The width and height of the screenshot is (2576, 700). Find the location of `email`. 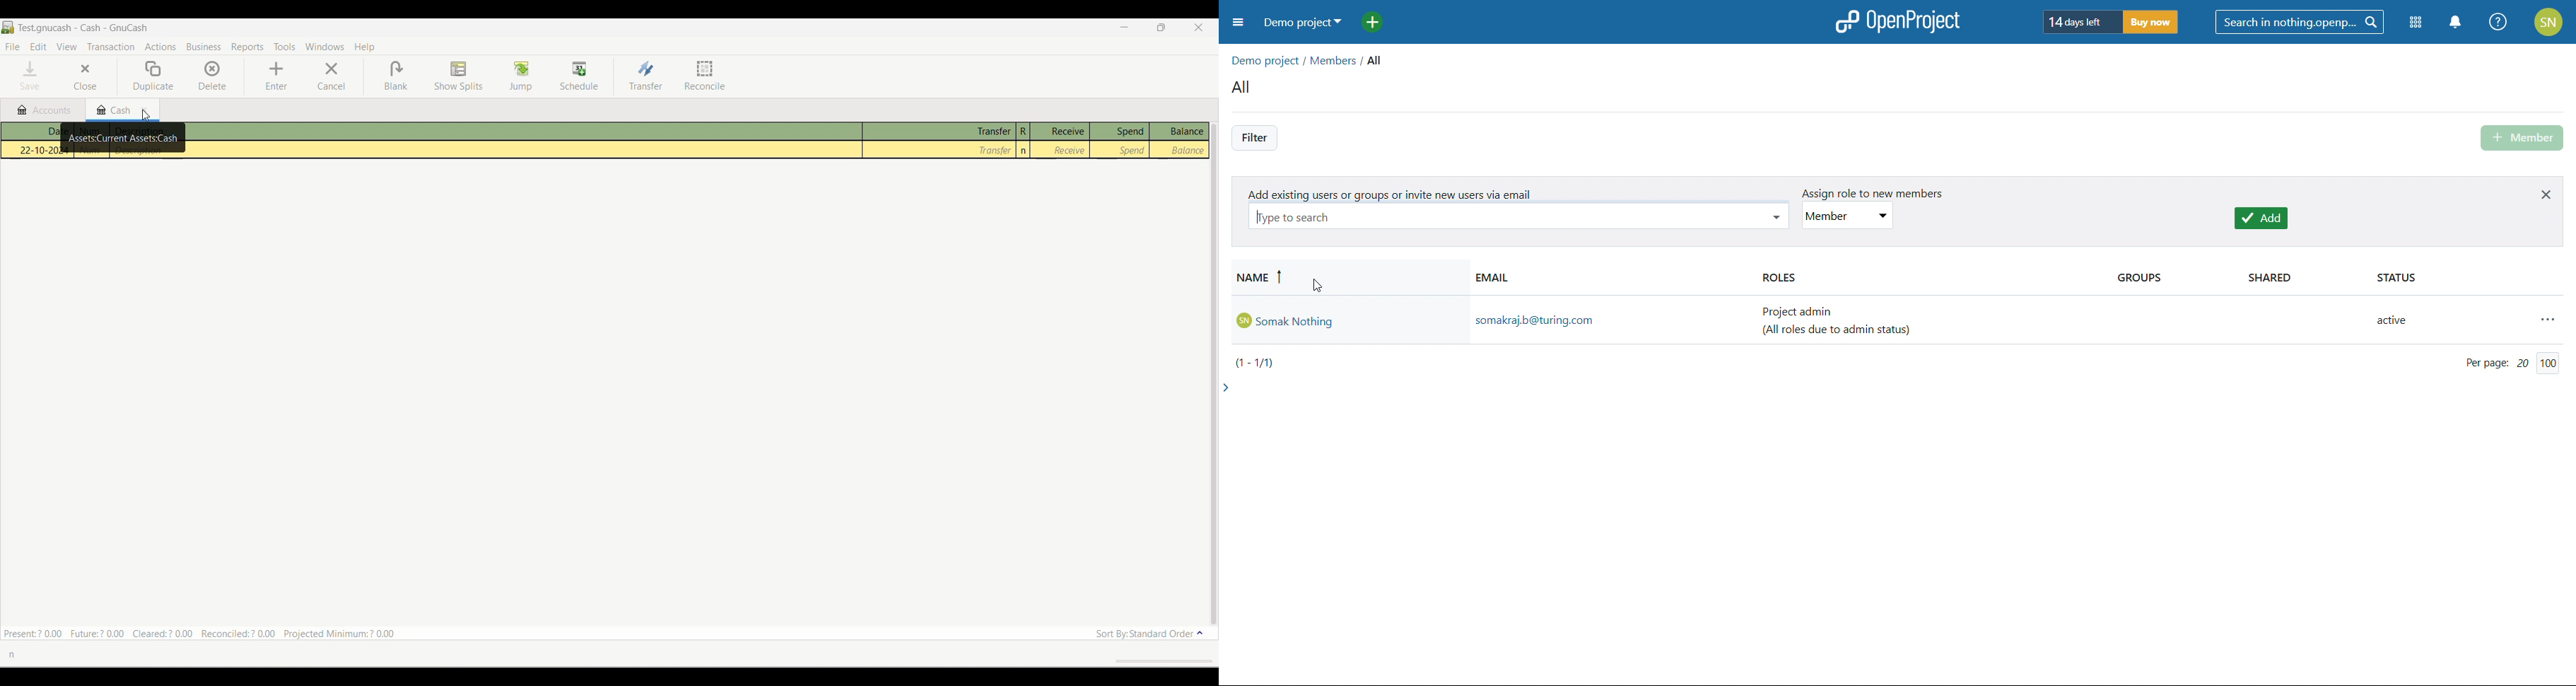

email is located at coordinates (1611, 278).